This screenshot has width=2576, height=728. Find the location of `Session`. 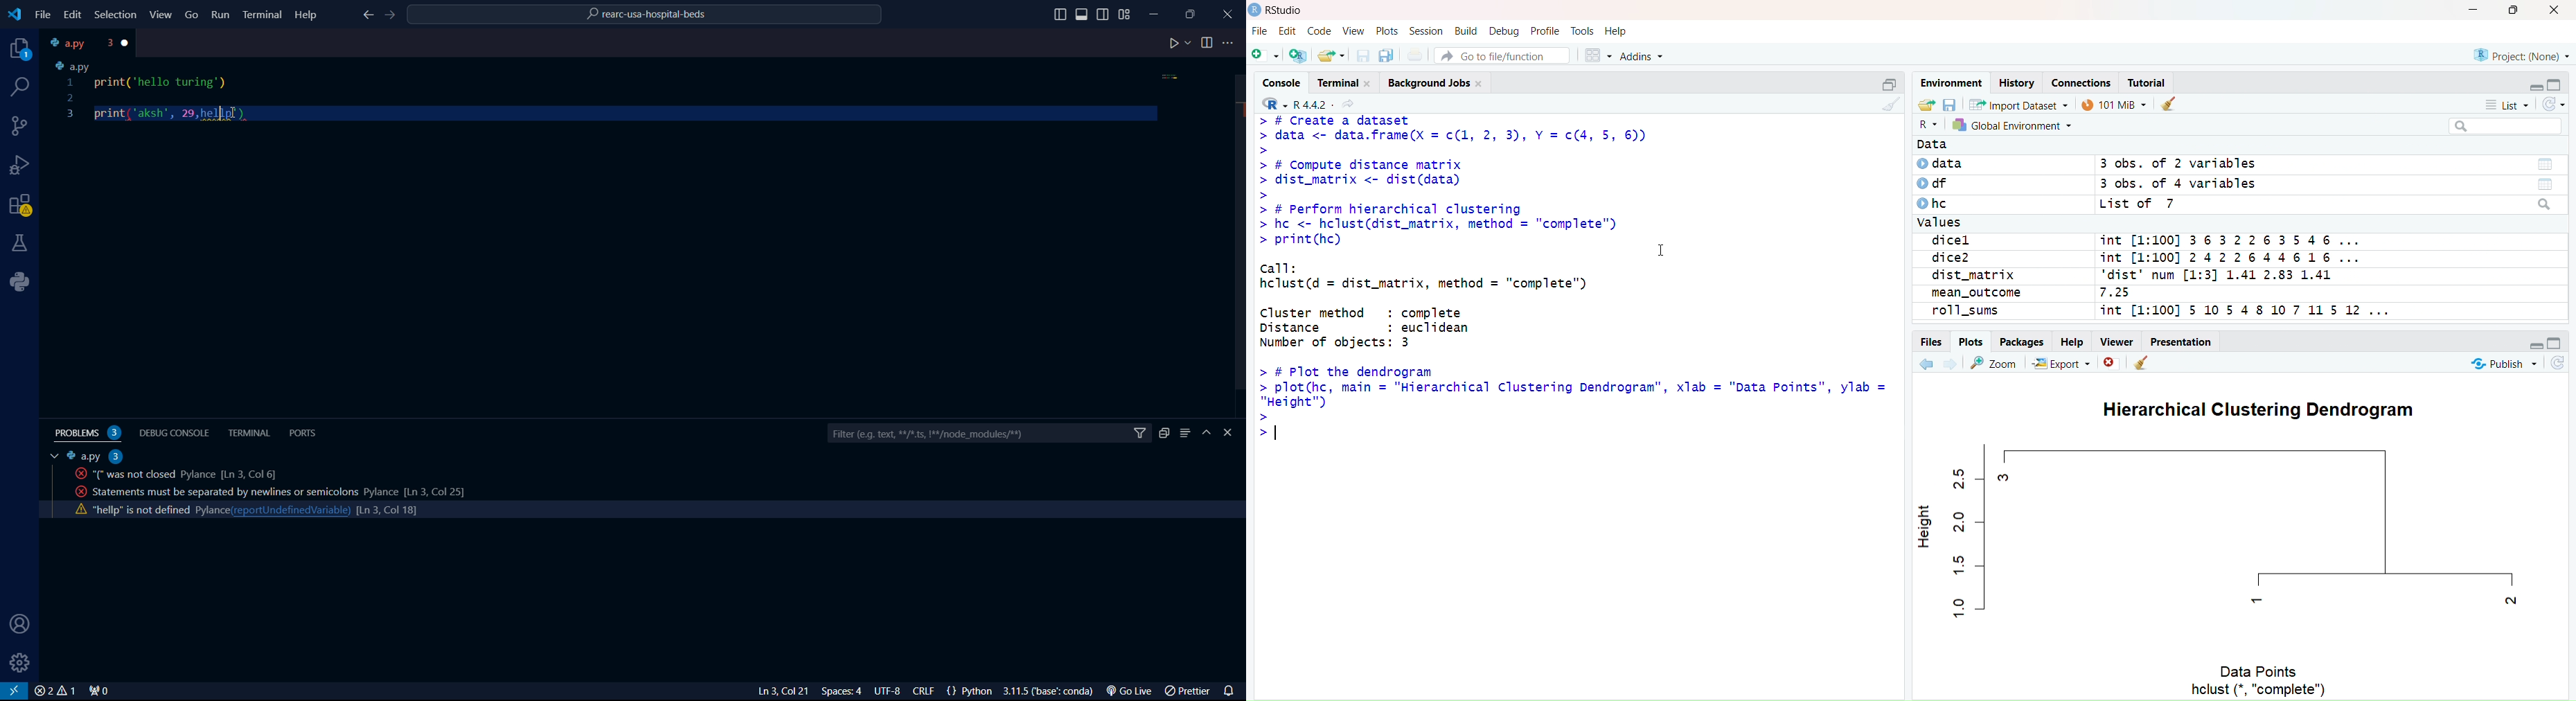

Session is located at coordinates (1428, 30).